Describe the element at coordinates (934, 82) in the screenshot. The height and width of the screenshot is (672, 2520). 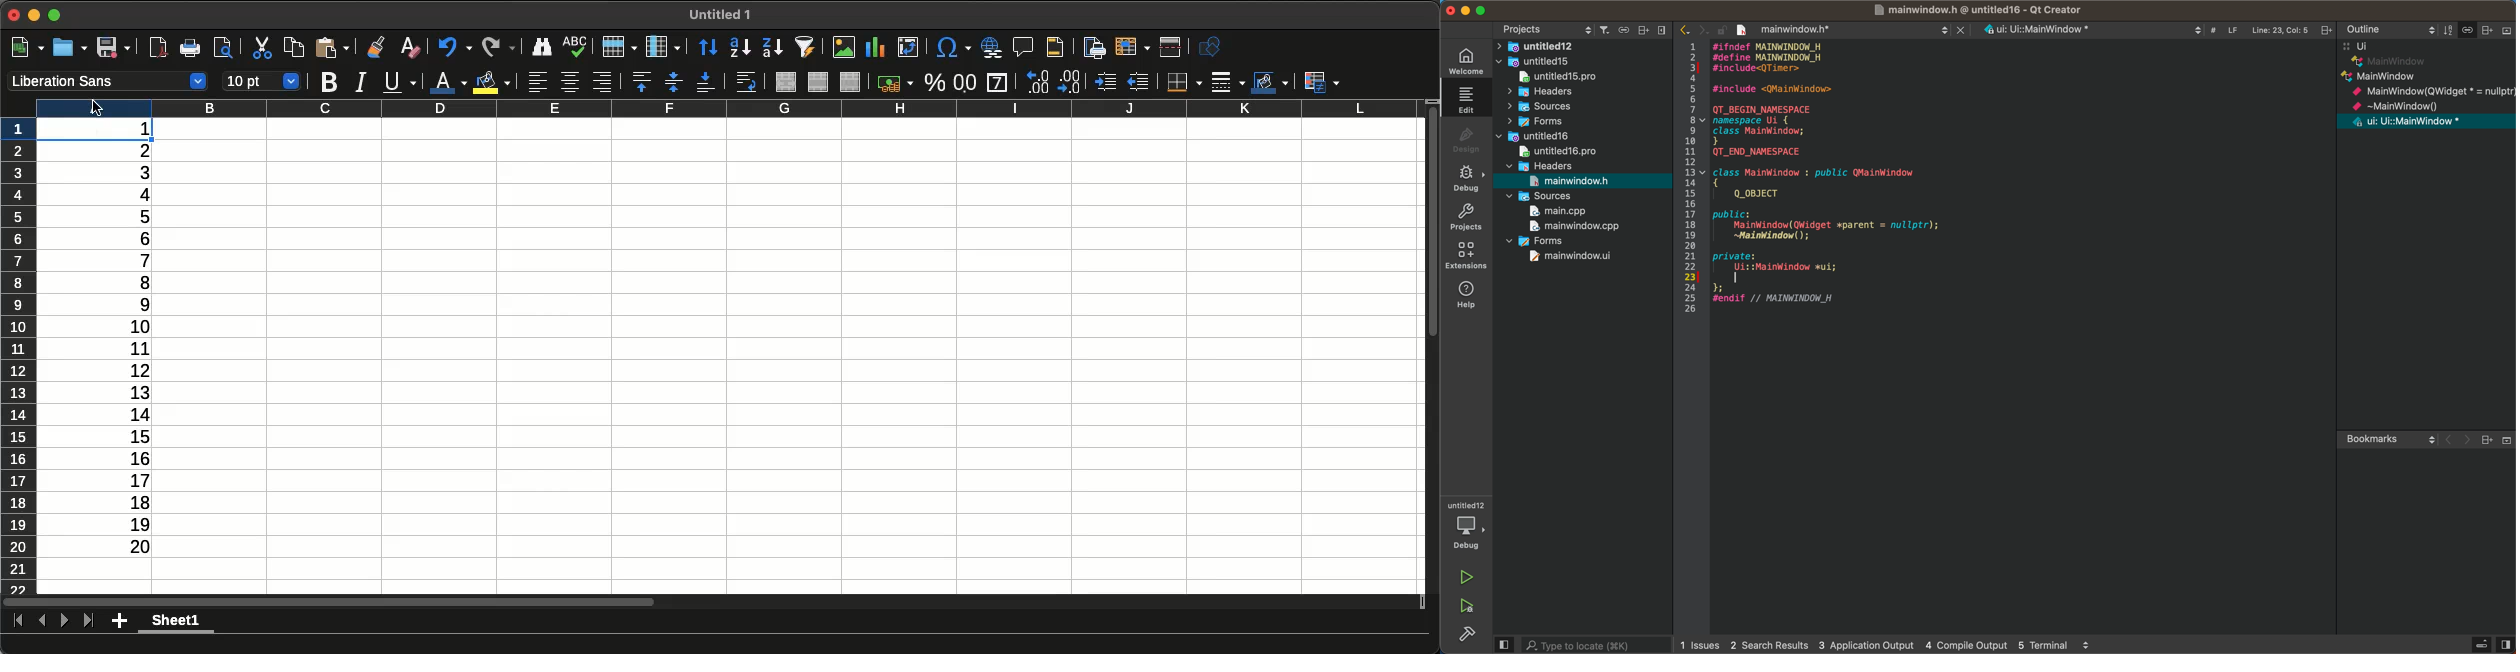
I see `Format as percent` at that location.